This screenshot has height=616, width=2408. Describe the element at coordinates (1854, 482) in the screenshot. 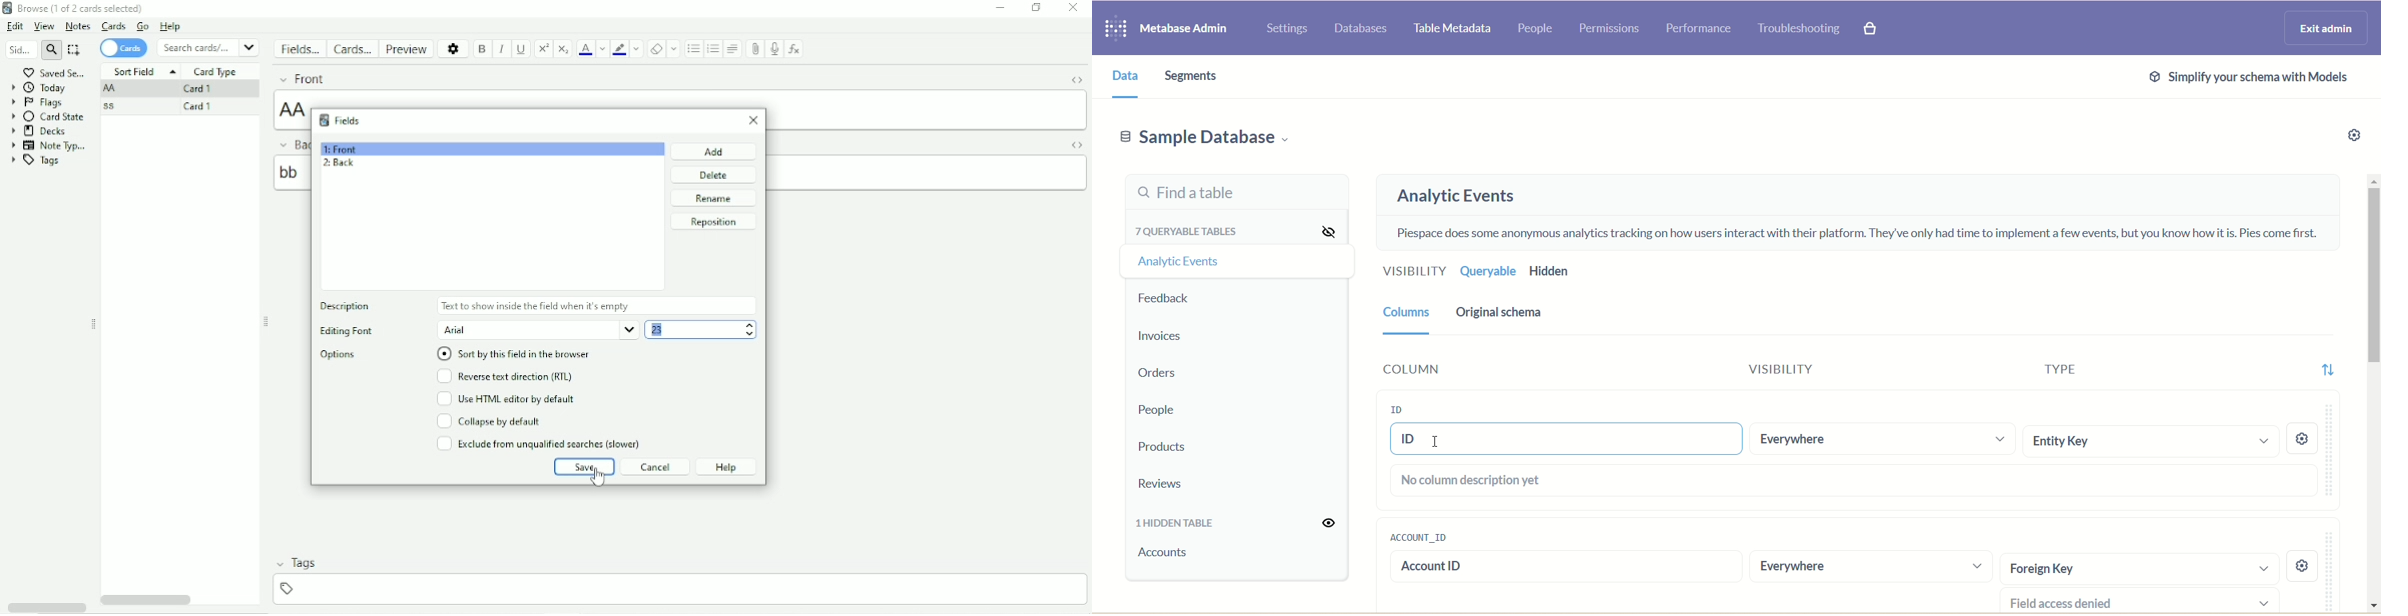

I see `No columns description` at that location.